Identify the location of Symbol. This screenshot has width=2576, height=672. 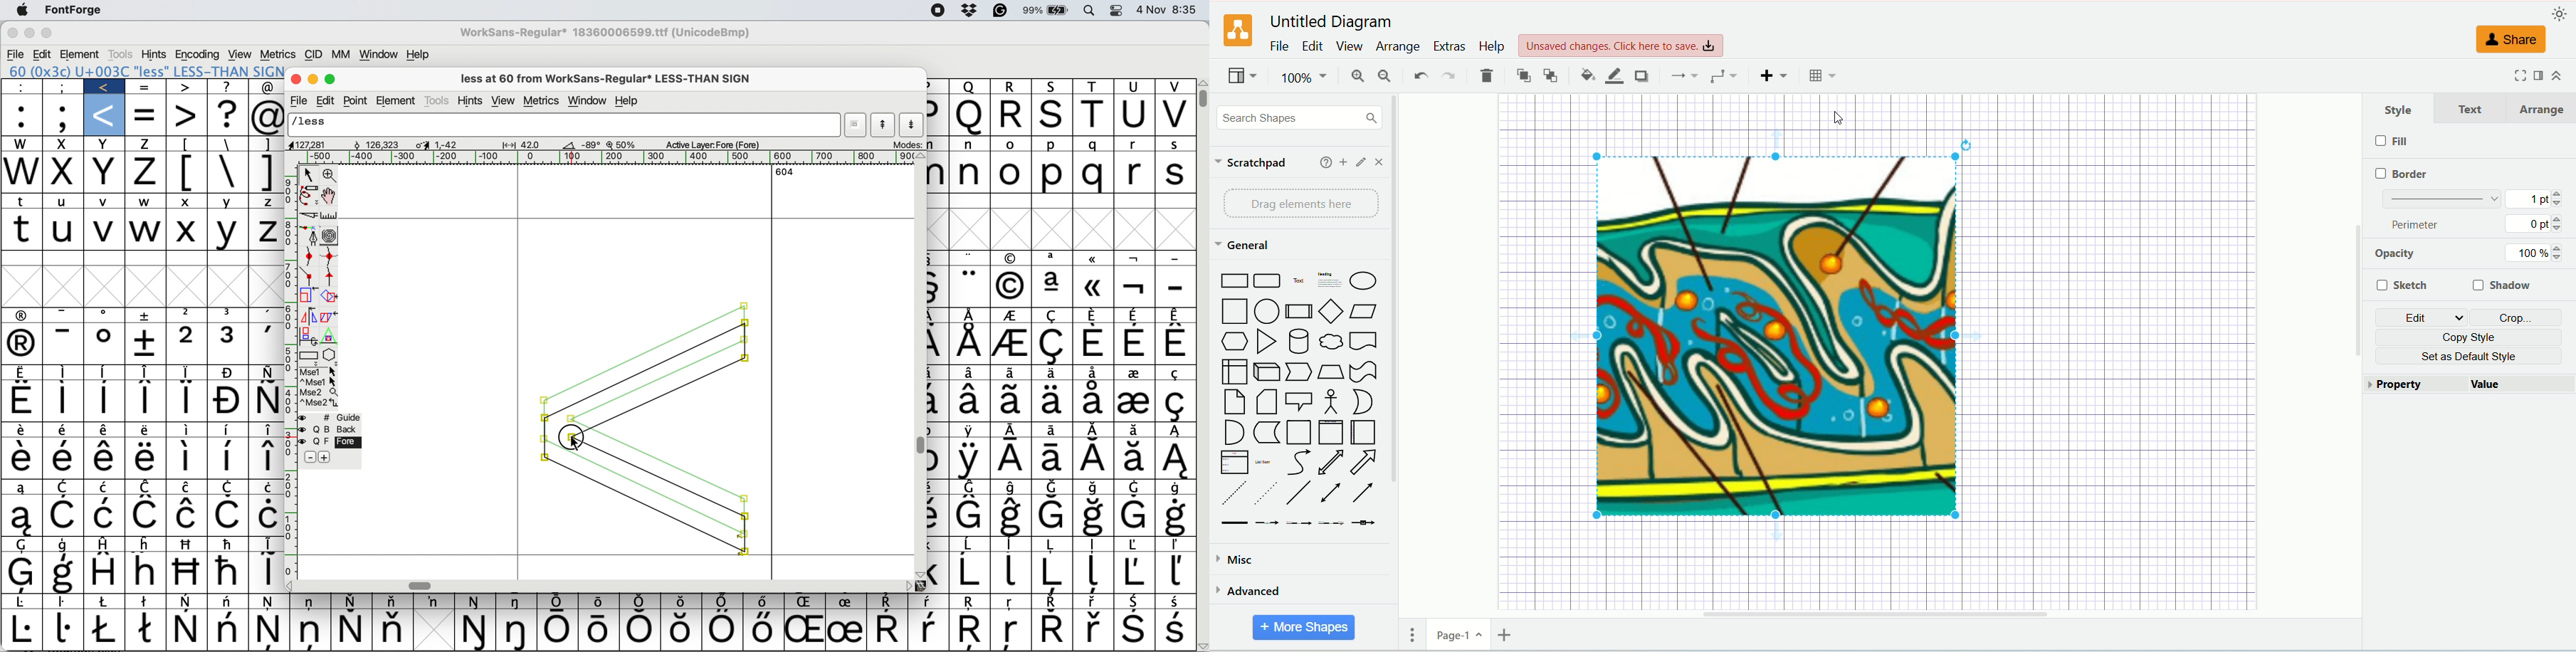
(64, 430).